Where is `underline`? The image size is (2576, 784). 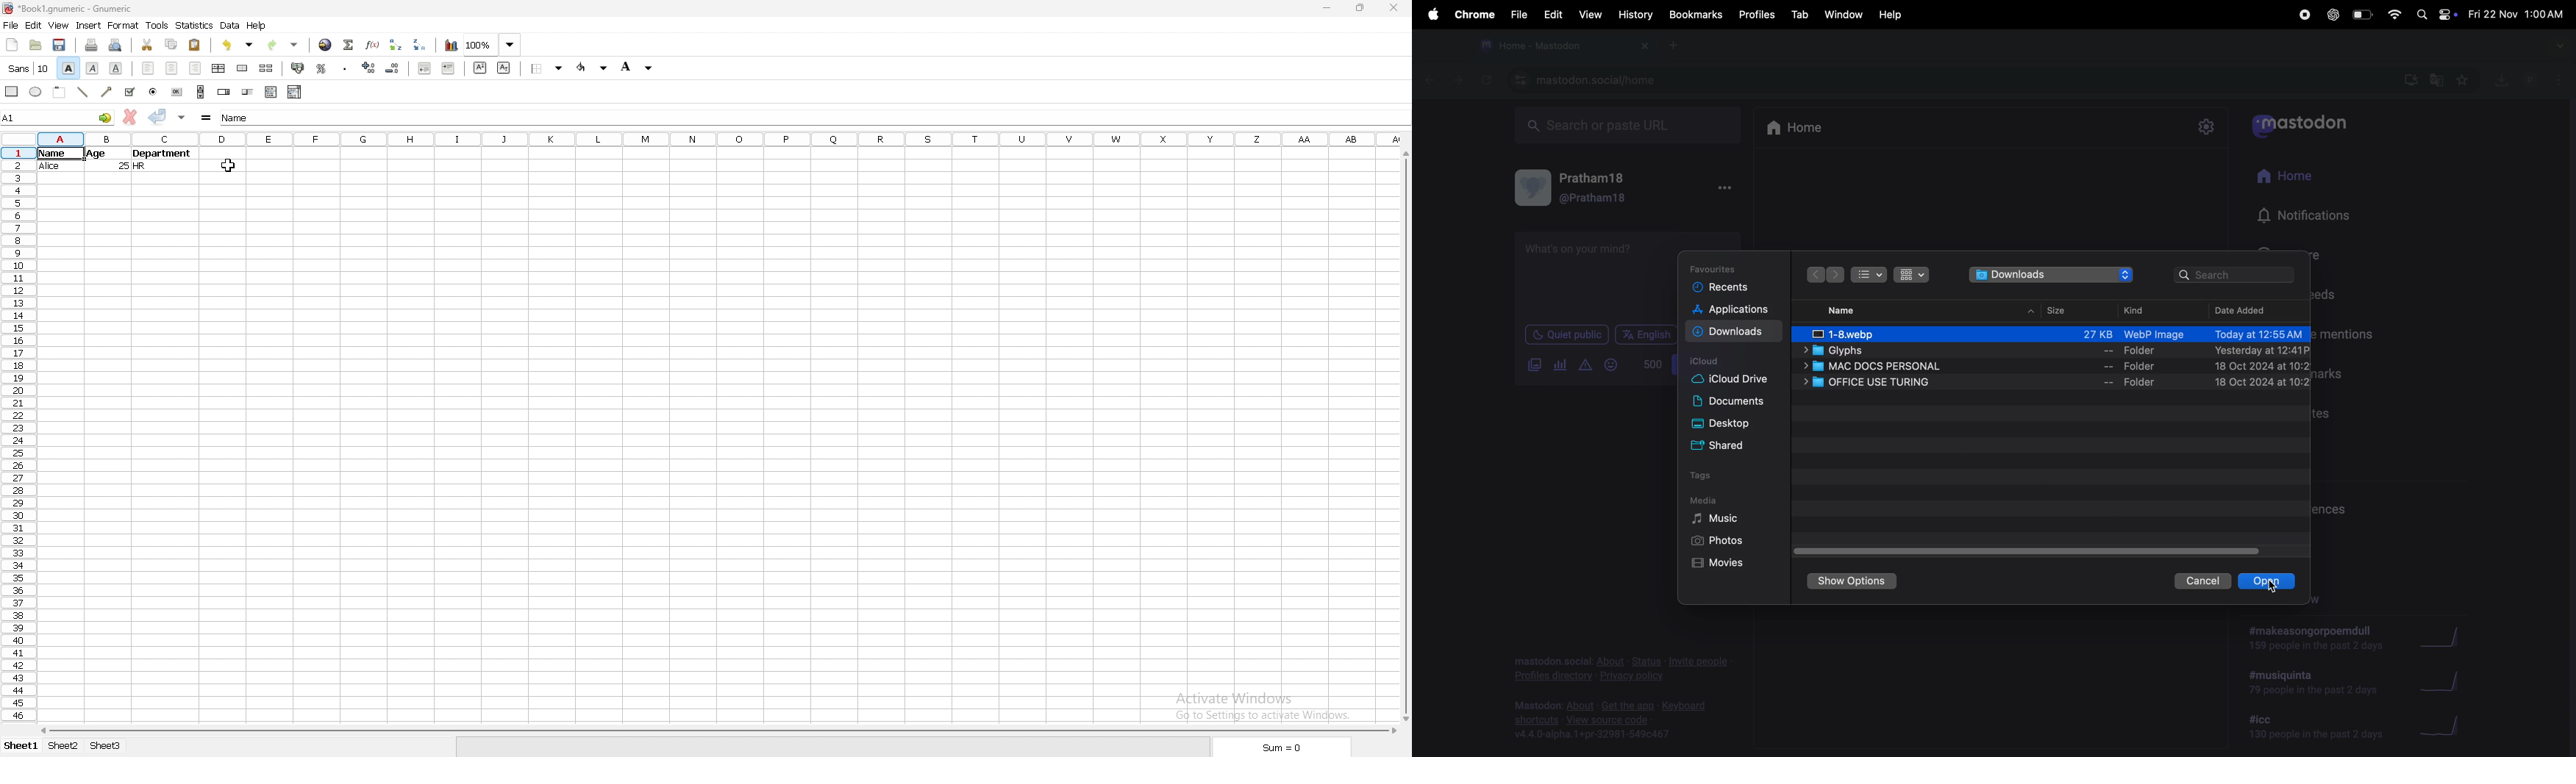 underline is located at coordinates (117, 68).